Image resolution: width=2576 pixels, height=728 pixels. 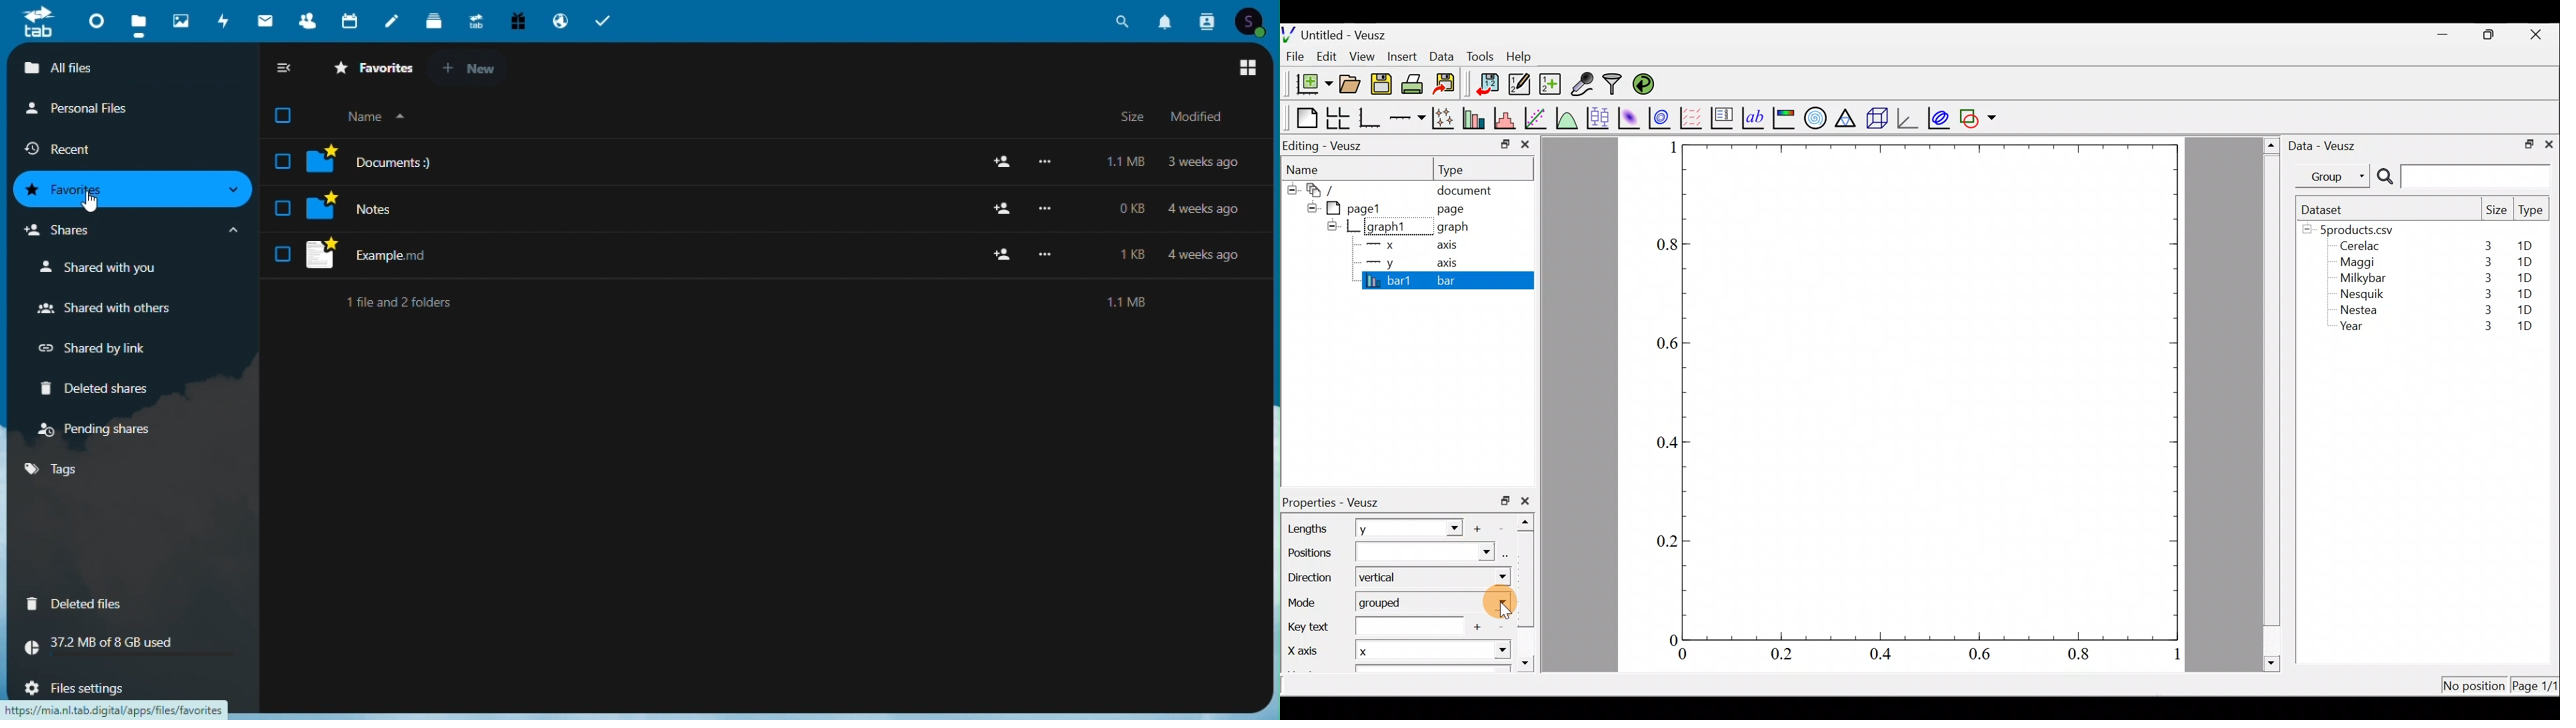 I want to click on Key text, so click(x=1373, y=627).